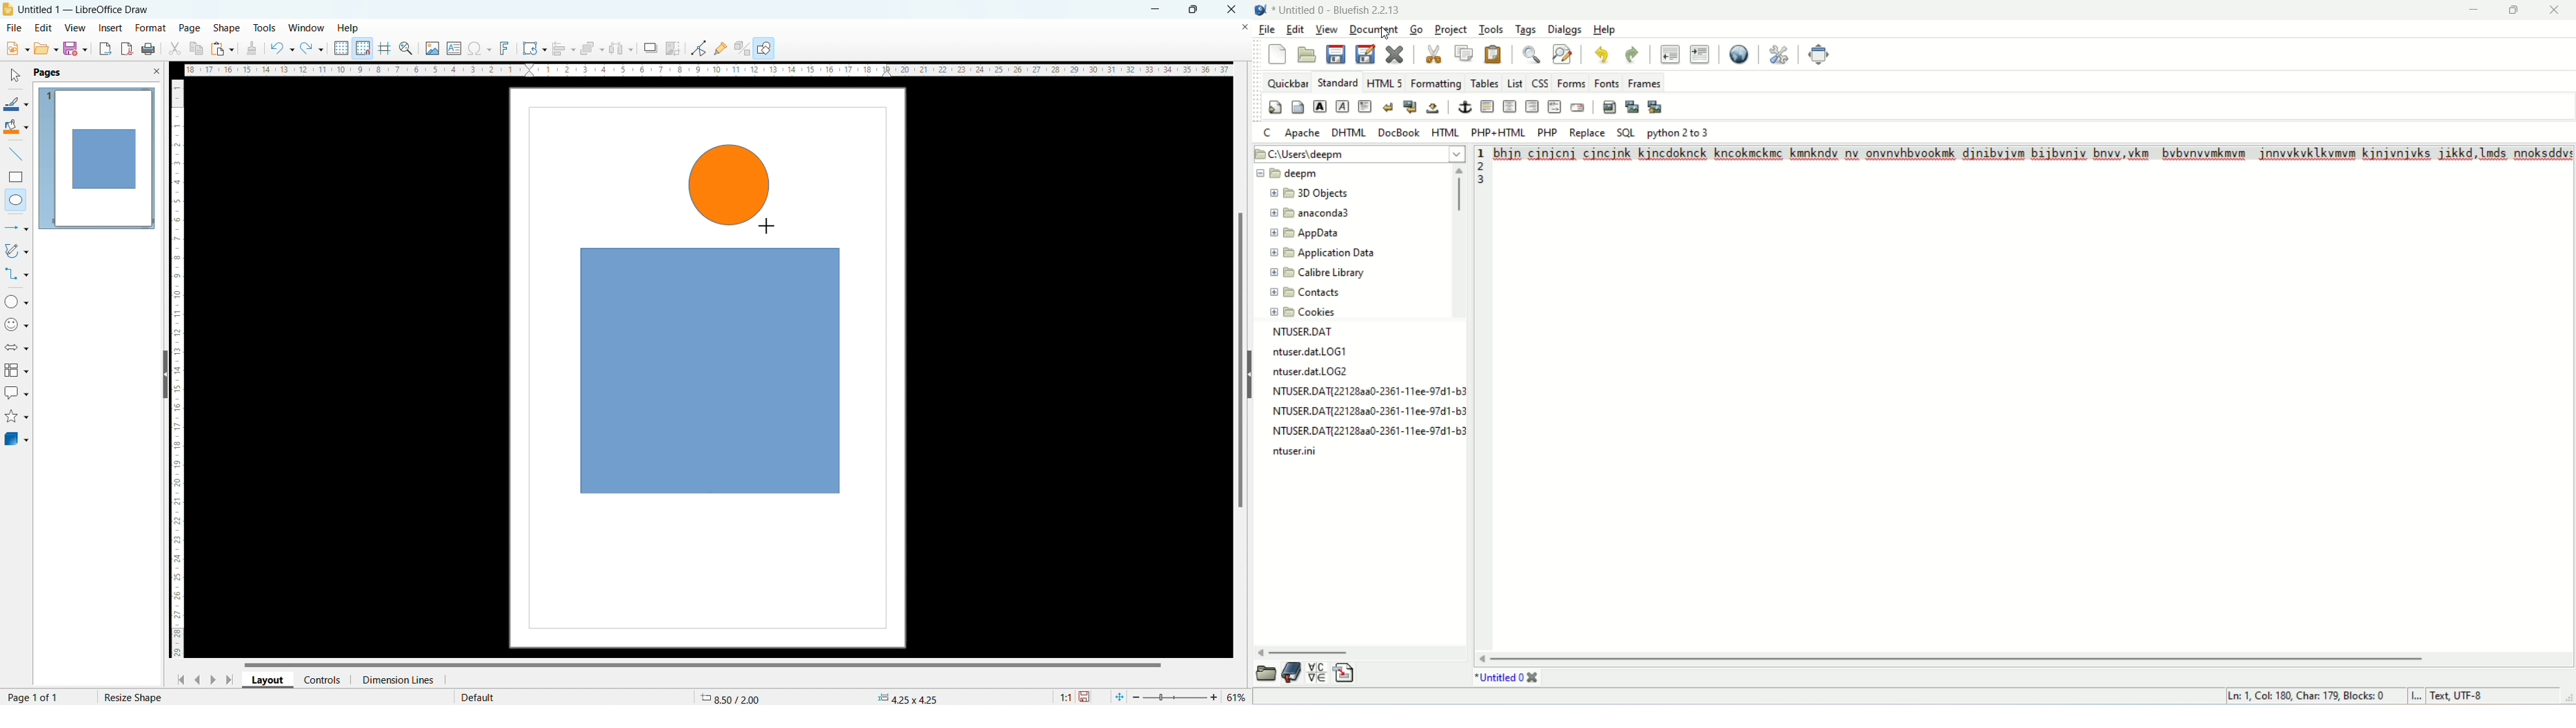  What do you see at coordinates (1671, 53) in the screenshot?
I see `unindent` at bounding box center [1671, 53].